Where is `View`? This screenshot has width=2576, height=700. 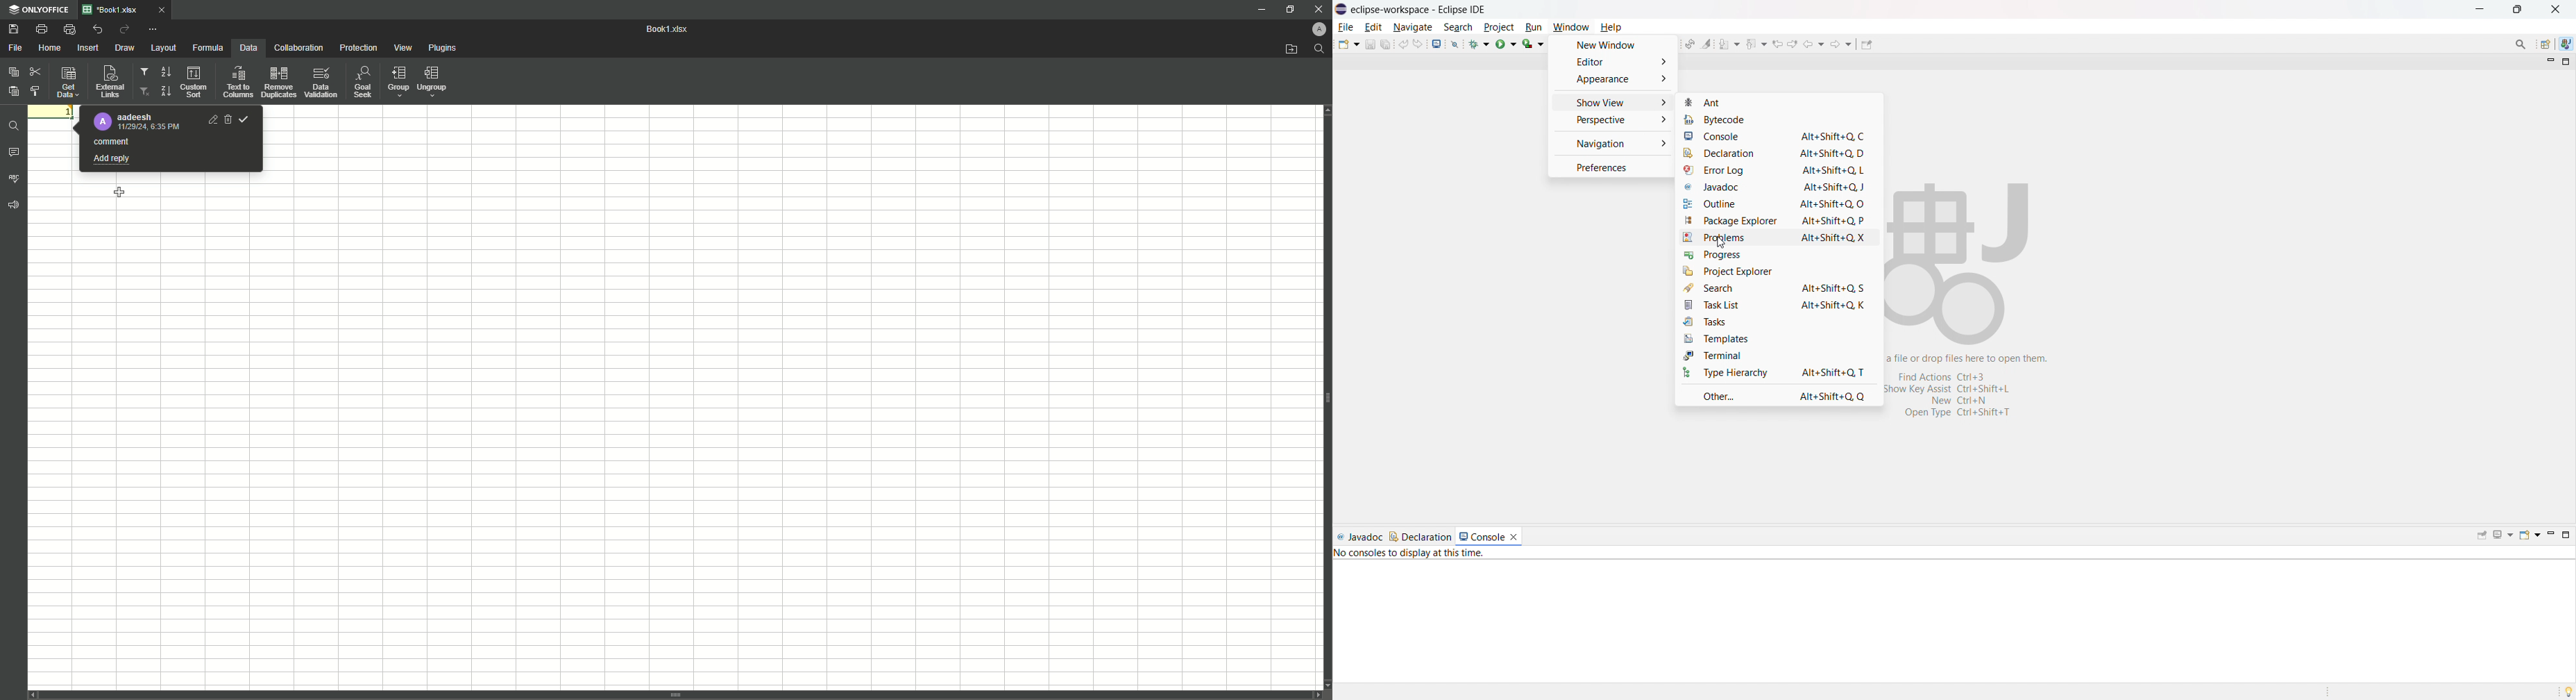
View is located at coordinates (405, 49).